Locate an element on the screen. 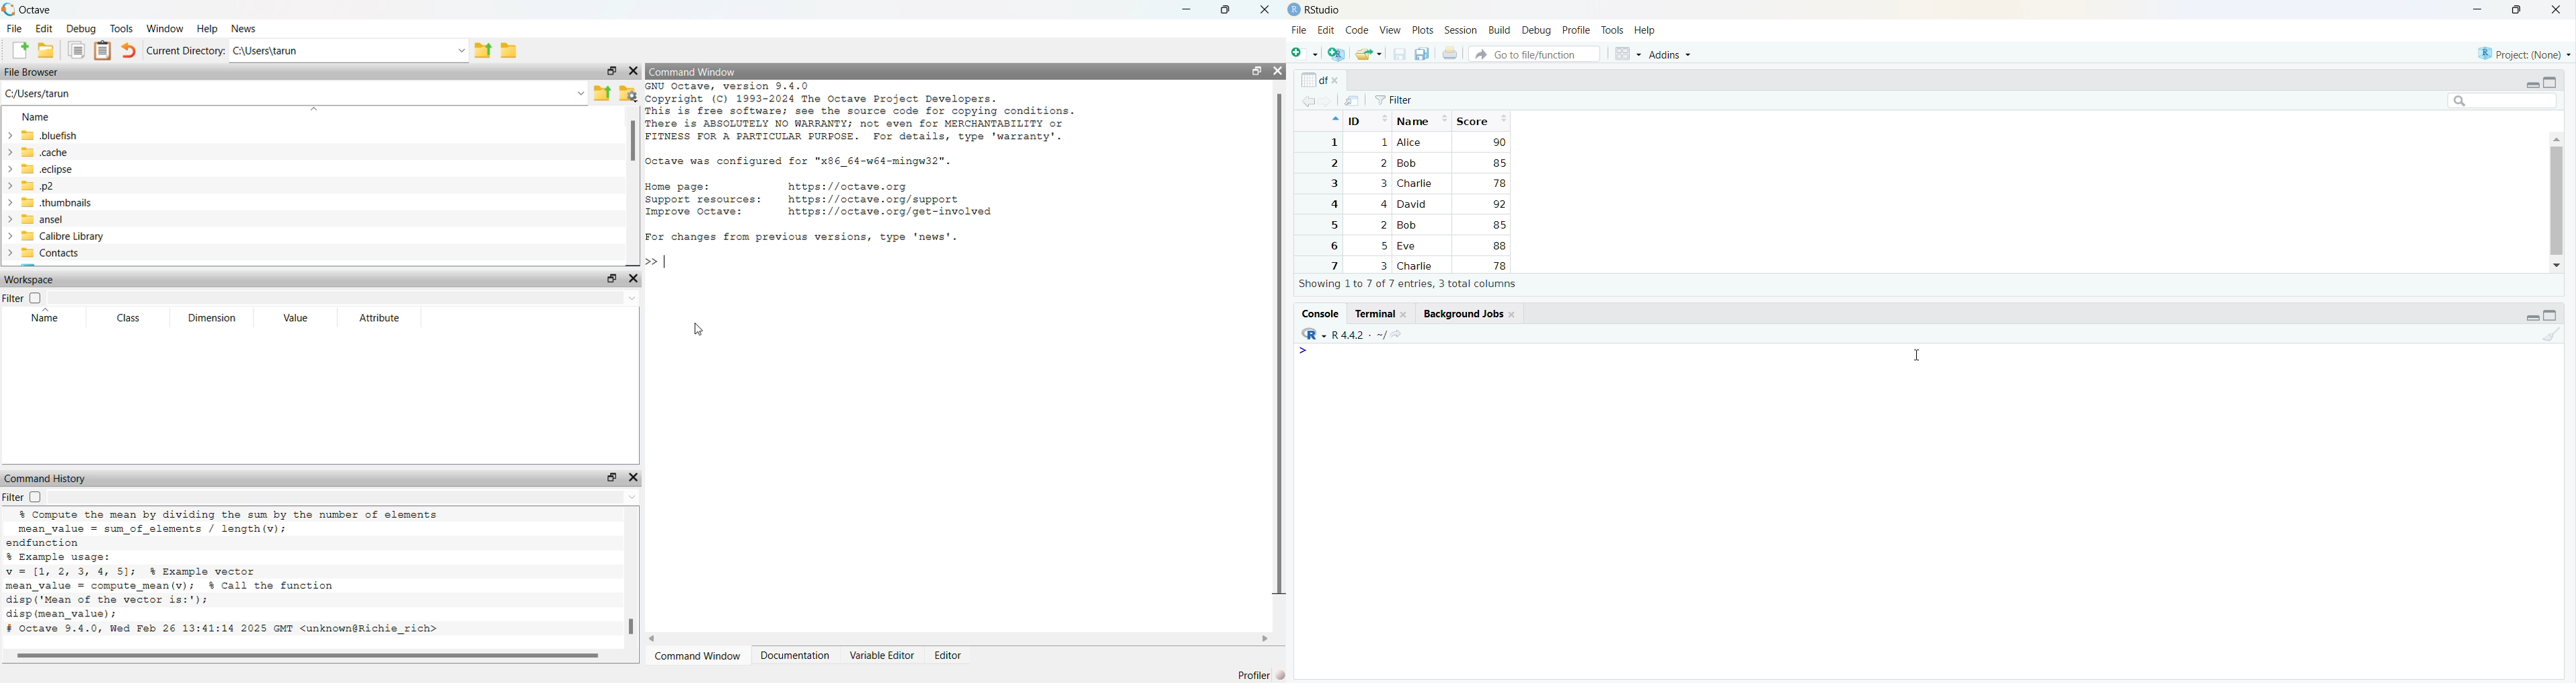  minimize is located at coordinates (2532, 84).